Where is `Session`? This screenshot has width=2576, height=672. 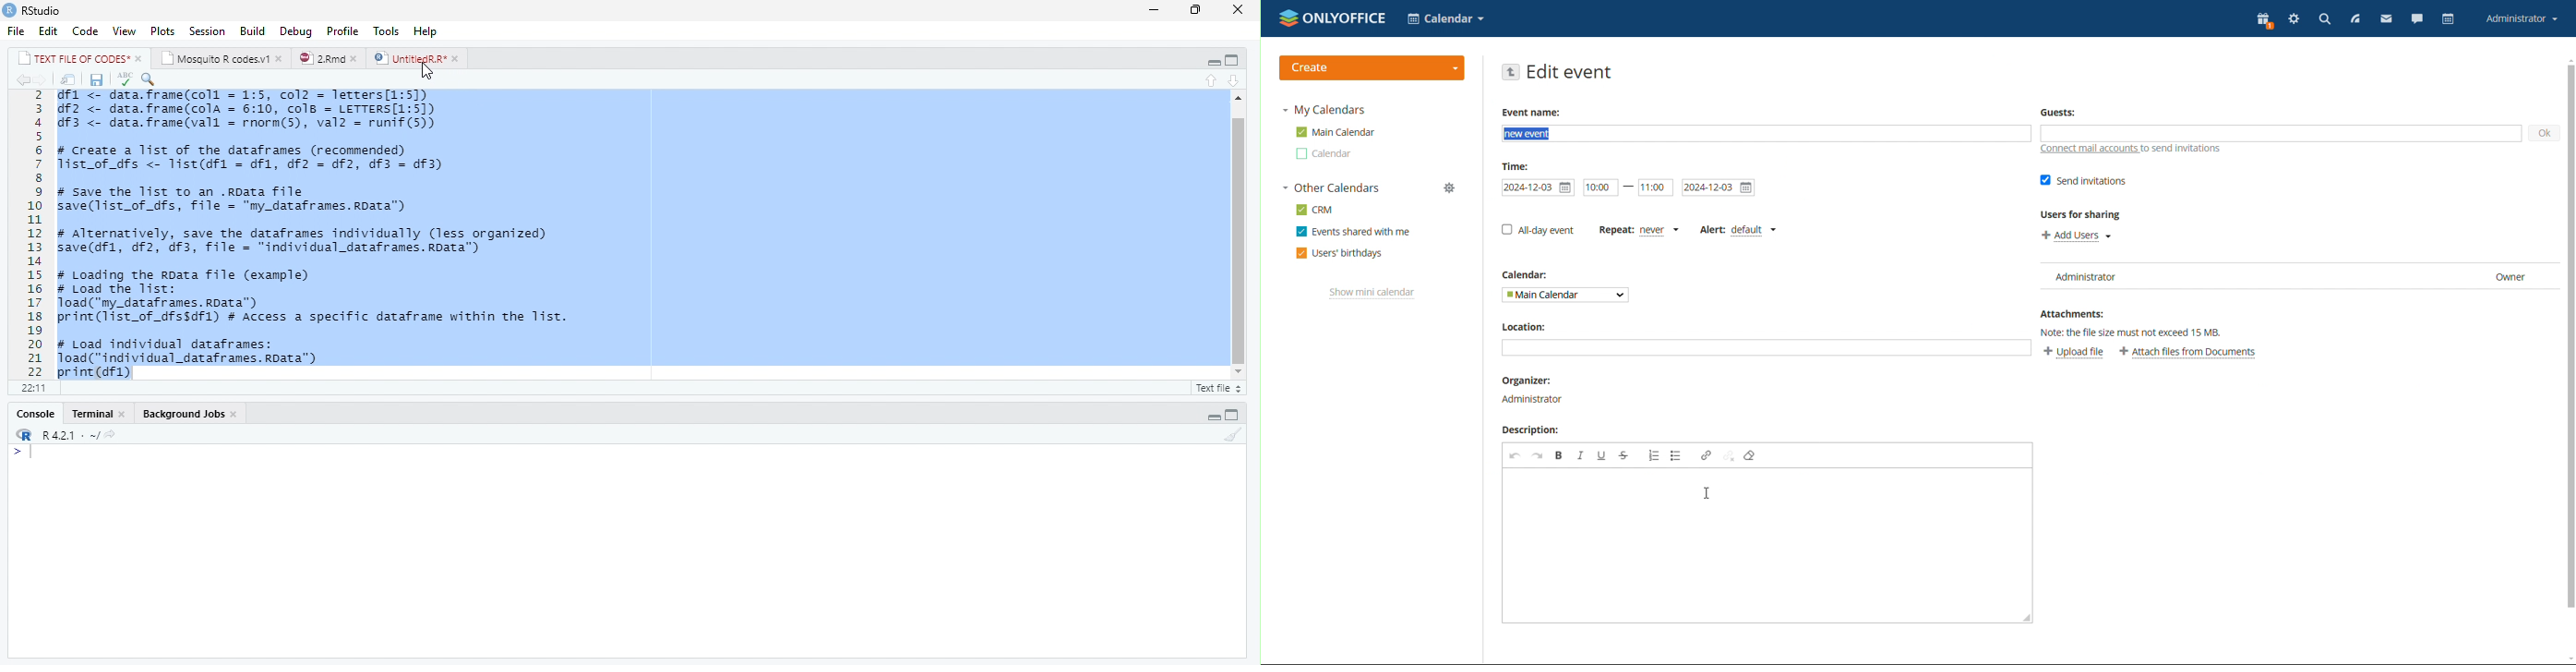
Session is located at coordinates (207, 30).